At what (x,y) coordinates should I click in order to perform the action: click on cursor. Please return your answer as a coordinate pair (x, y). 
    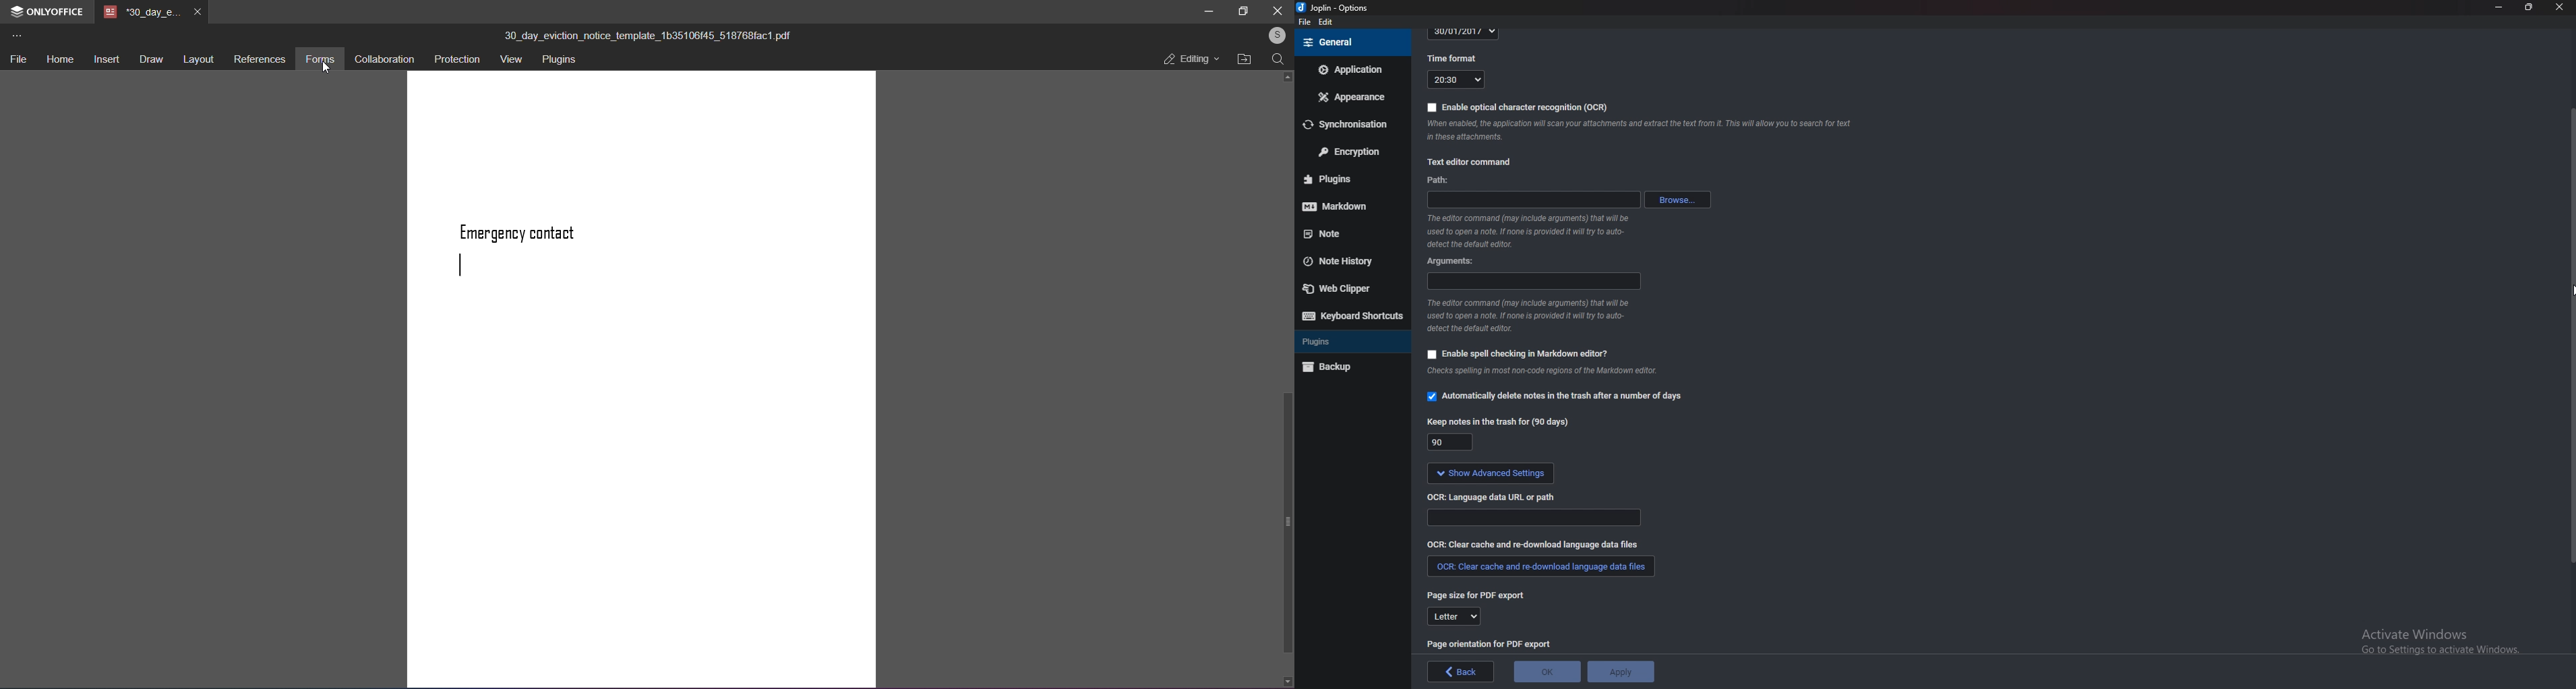
    Looking at the image, I should click on (324, 67).